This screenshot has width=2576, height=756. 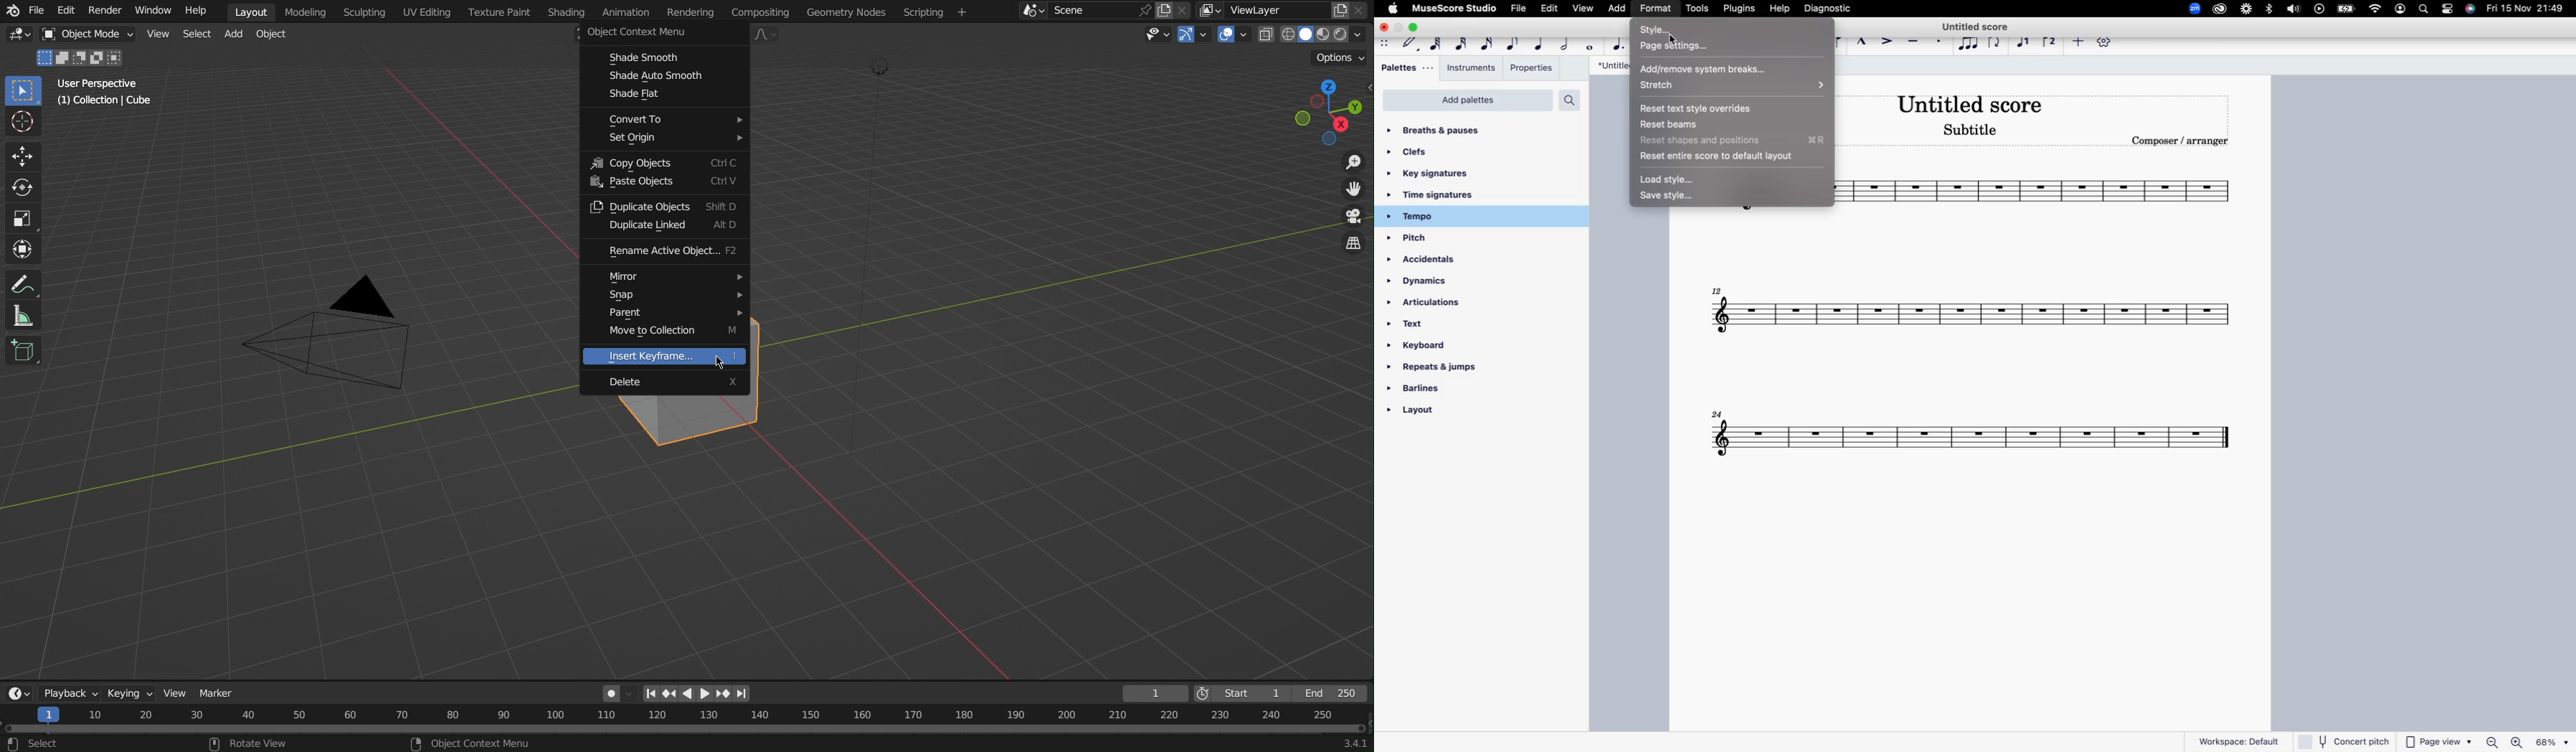 I want to click on Rotate, so click(x=22, y=189).